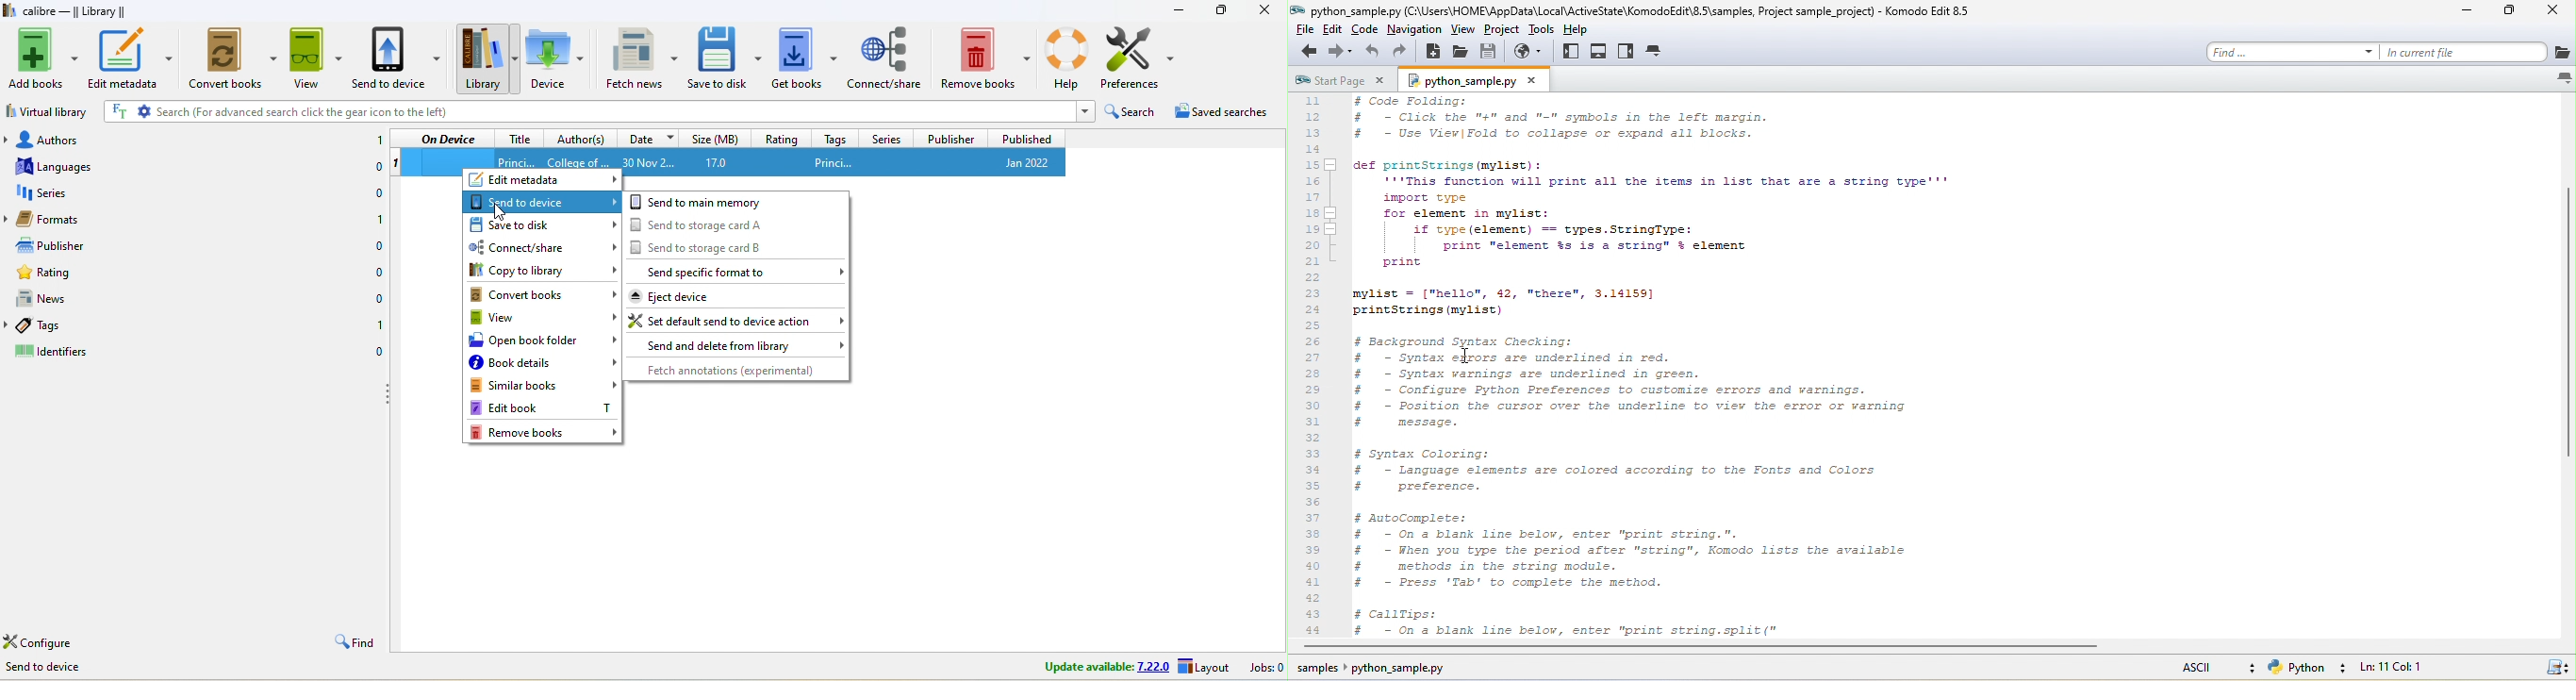  Describe the element at coordinates (378, 329) in the screenshot. I see `1` at that location.